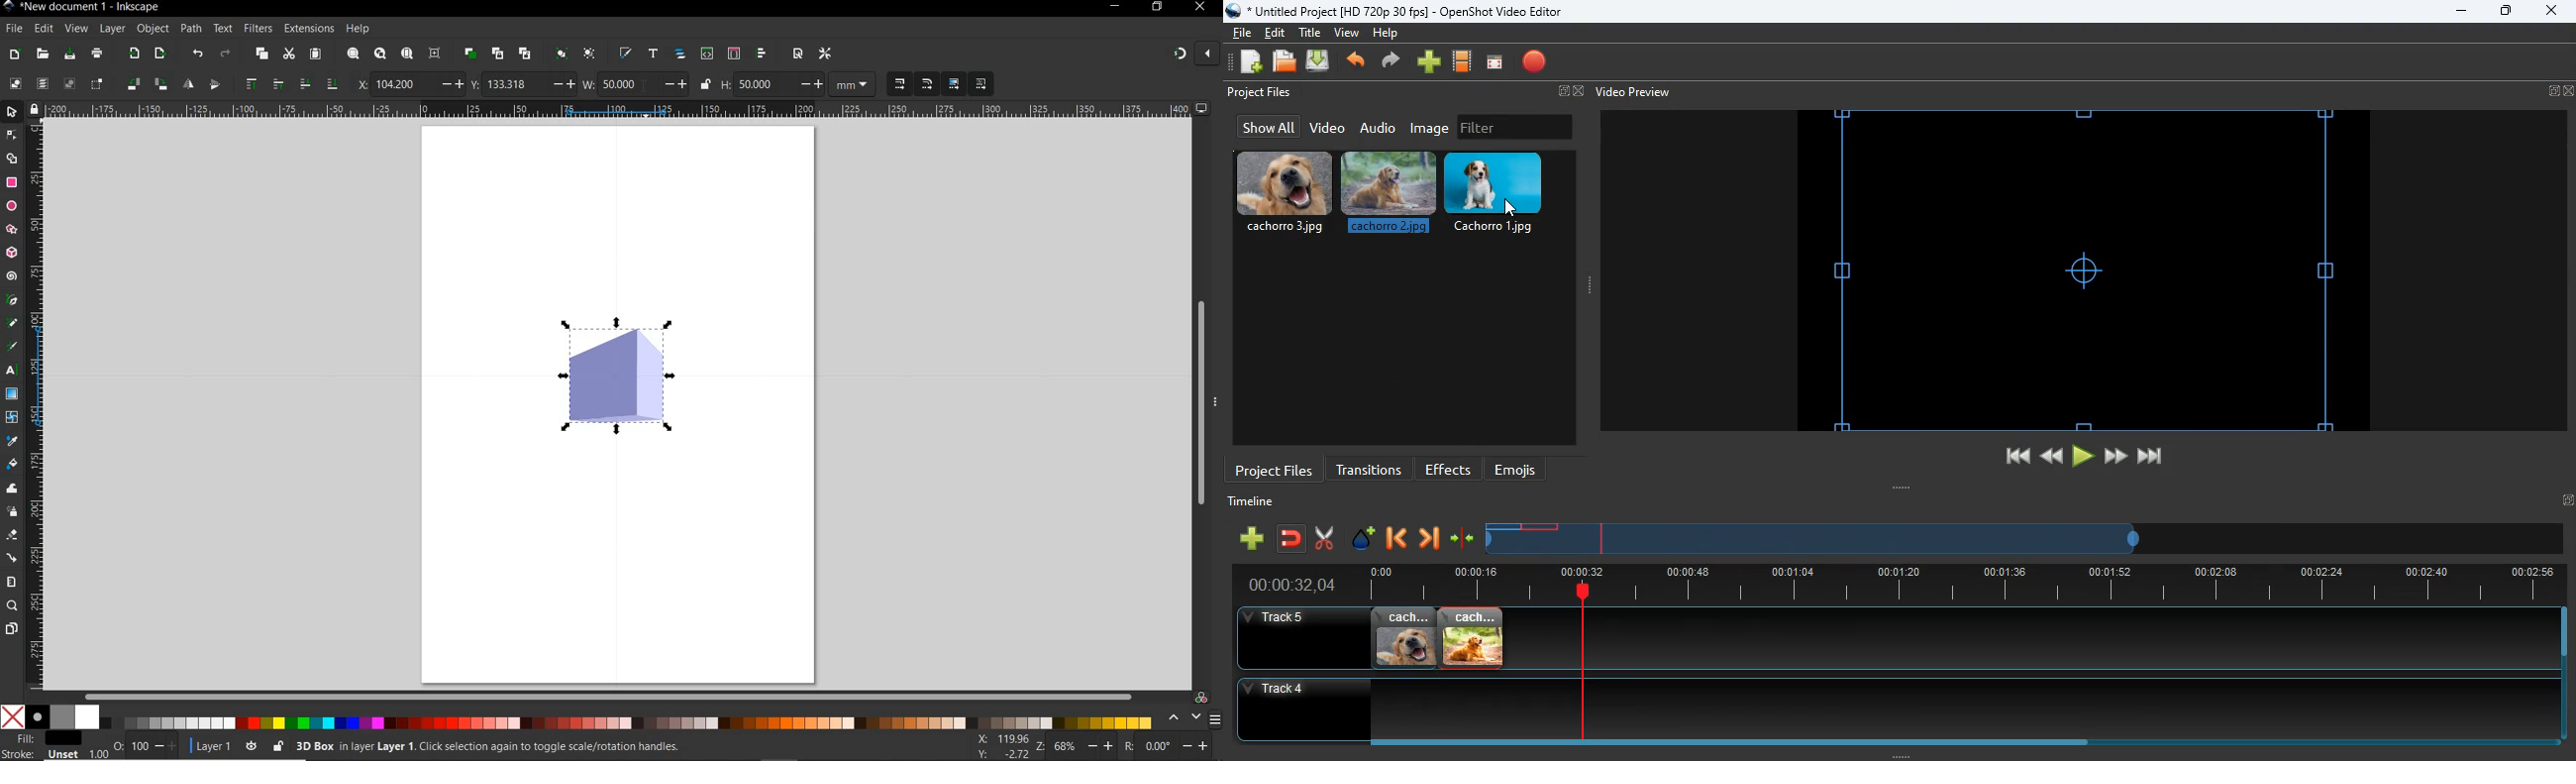  I want to click on duplicate, so click(469, 54).